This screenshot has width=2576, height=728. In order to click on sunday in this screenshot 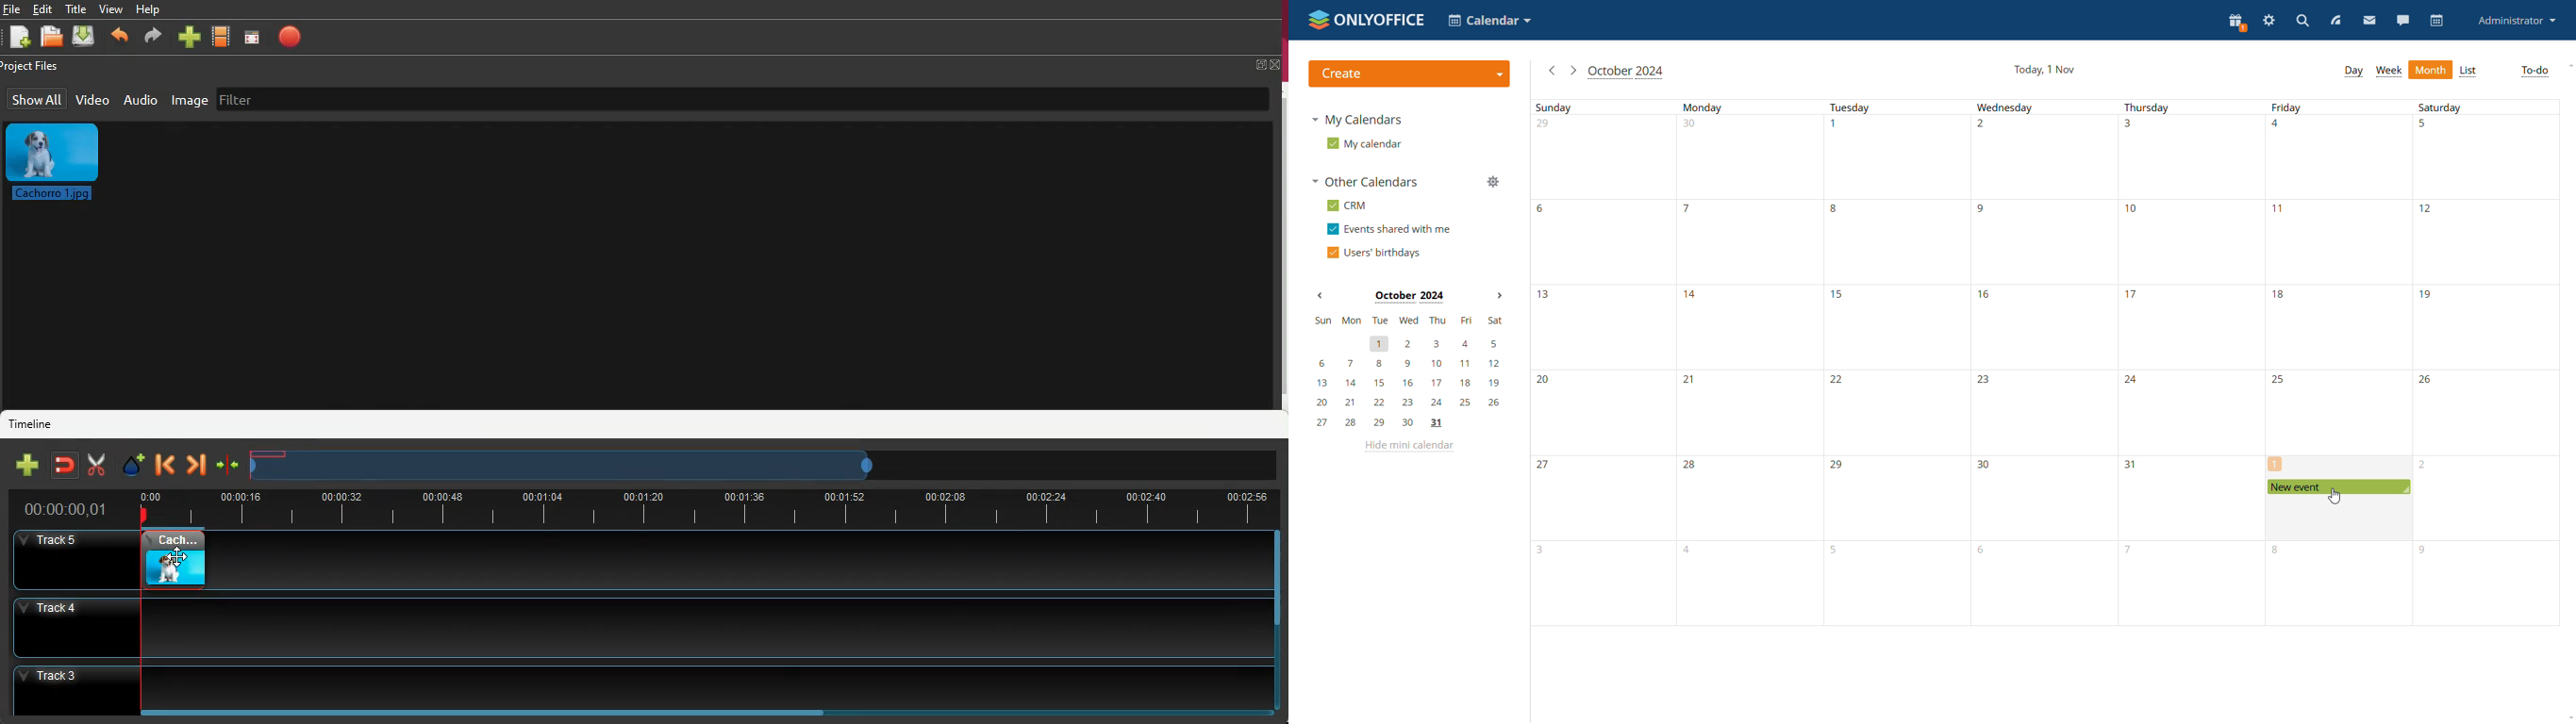, I will do `click(1604, 365)`.